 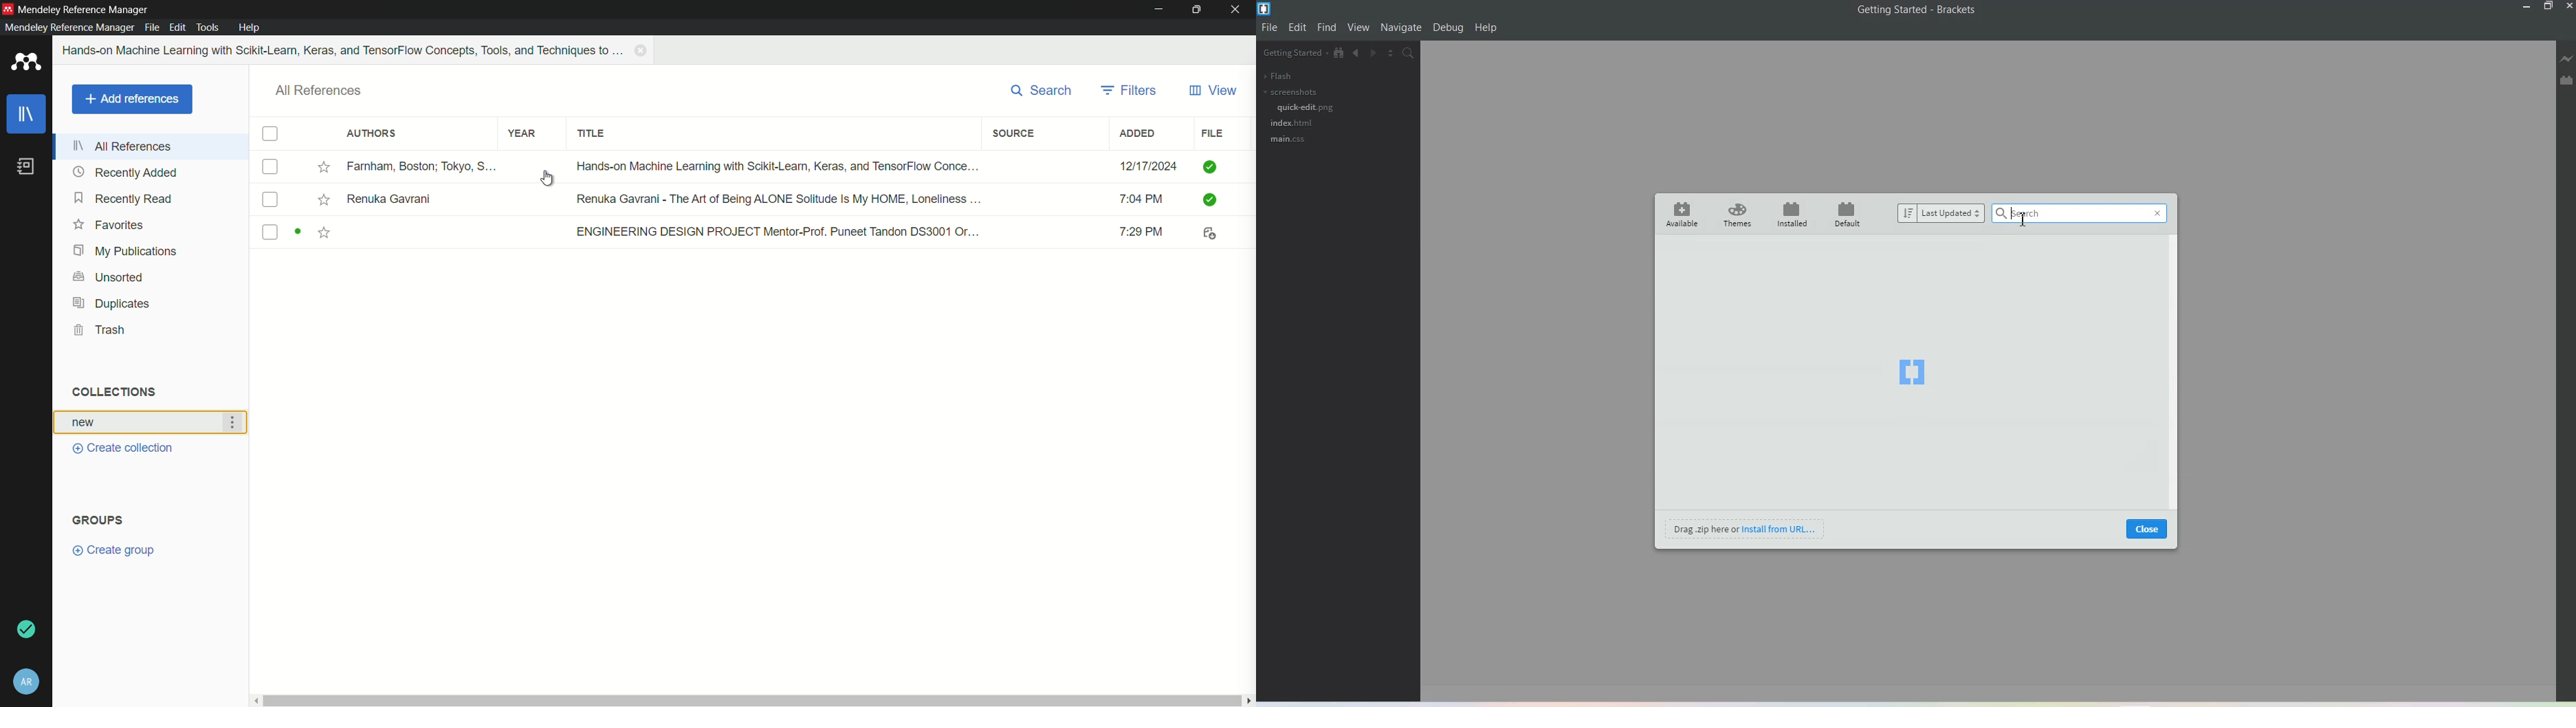 I want to click on app name, so click(x=84, y=10).